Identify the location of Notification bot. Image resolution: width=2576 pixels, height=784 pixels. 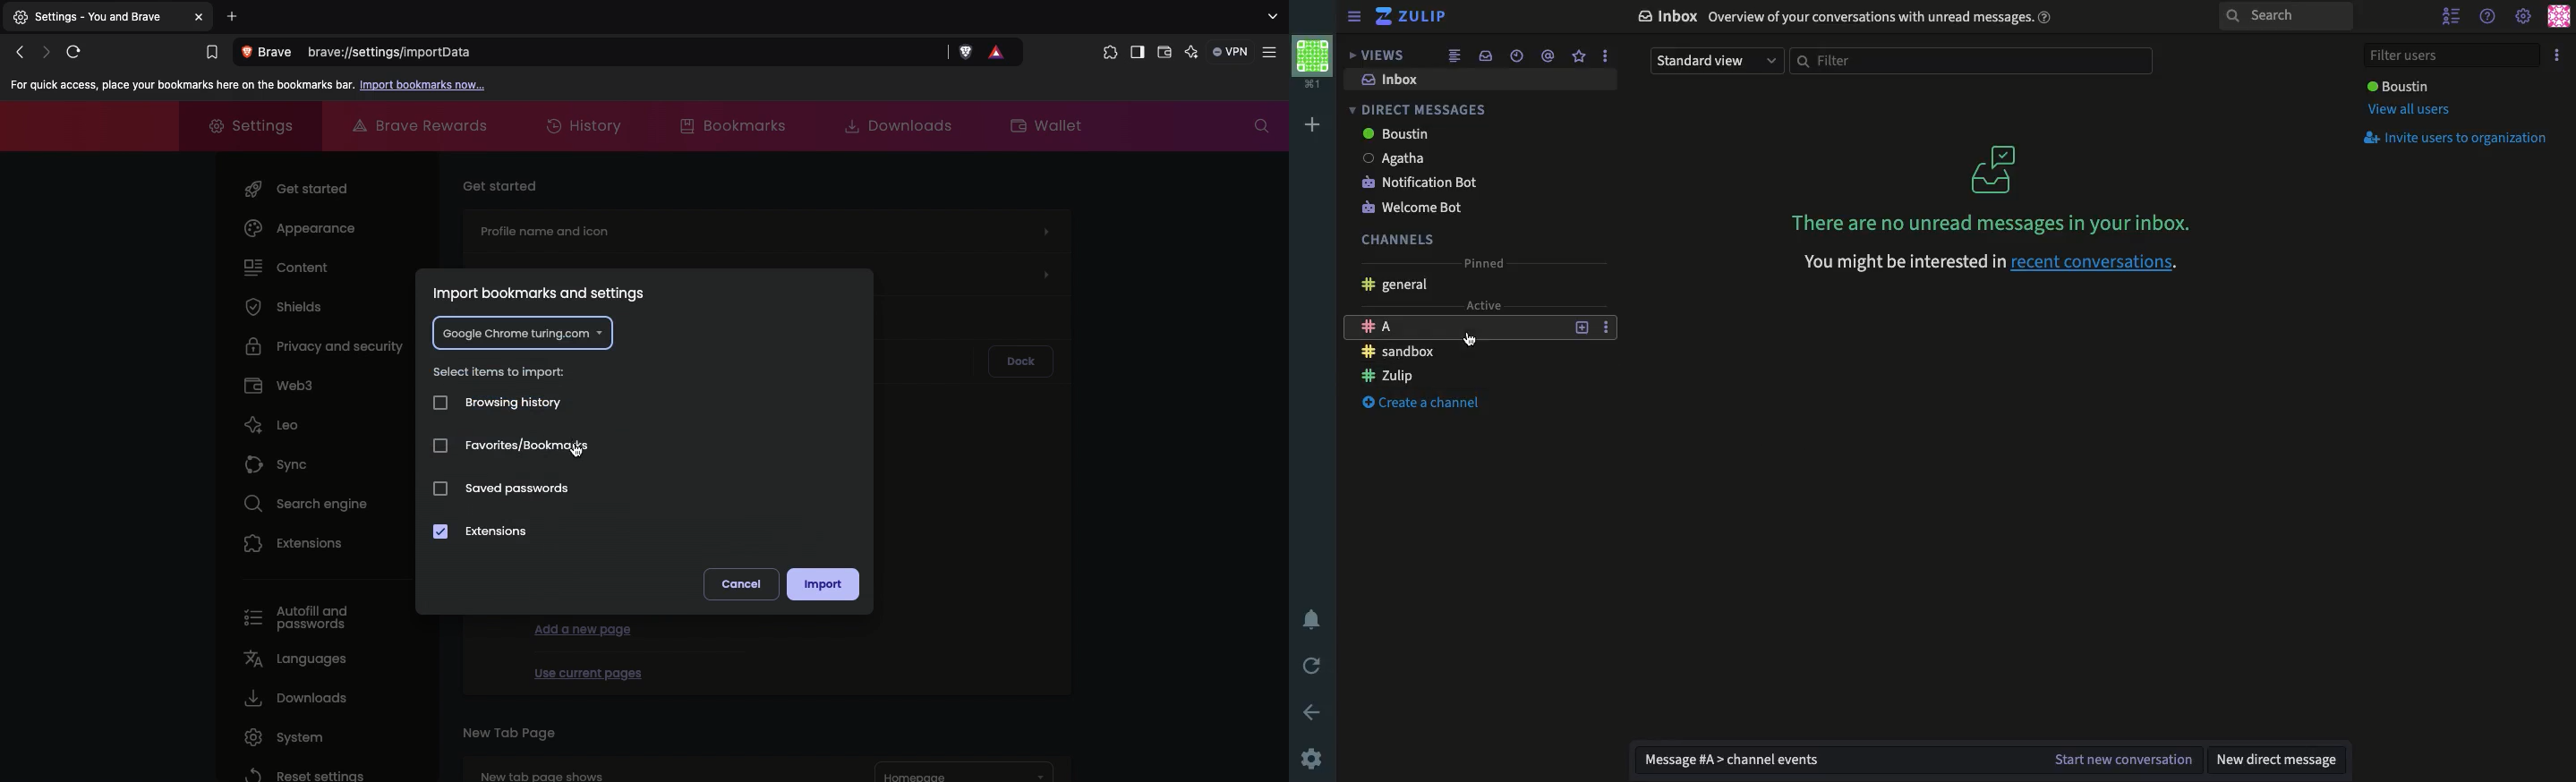
(1425, 183).